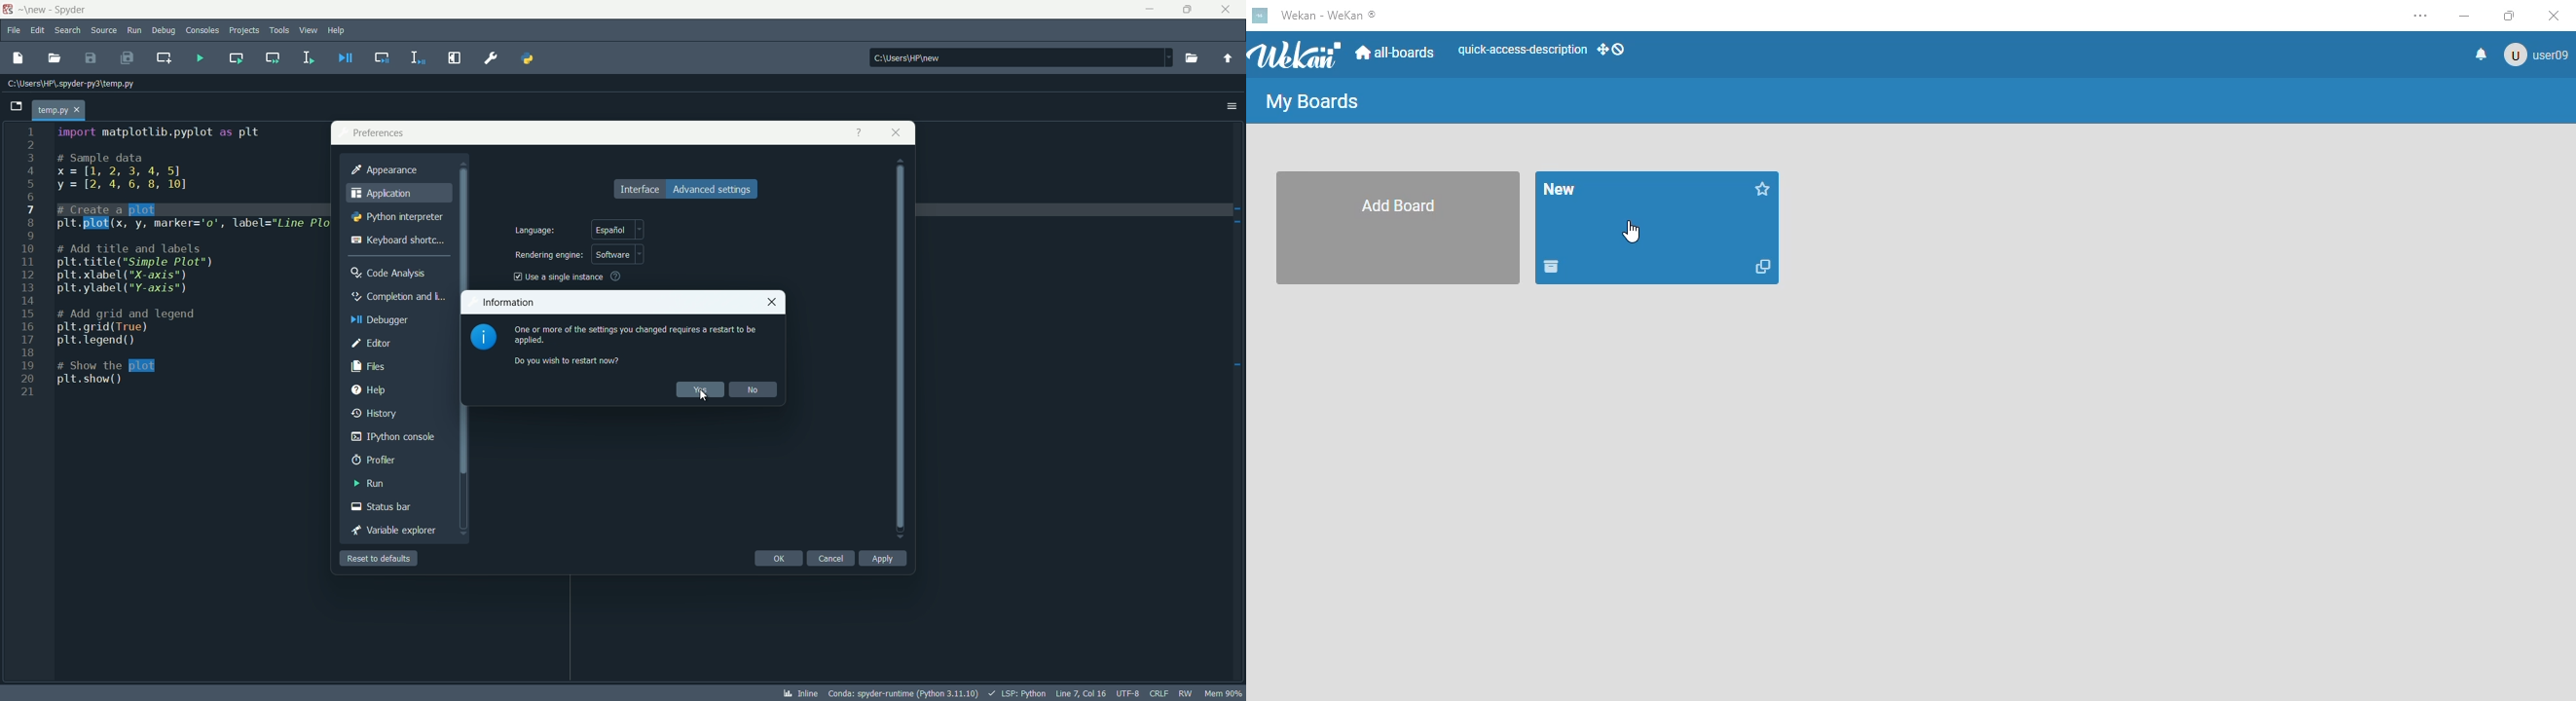 The width and height of the screenshot is (2576, 728). What do you see at coordinates (382, 507) in the screenshot?
I see `status bar` at bounding box center [382, 507].